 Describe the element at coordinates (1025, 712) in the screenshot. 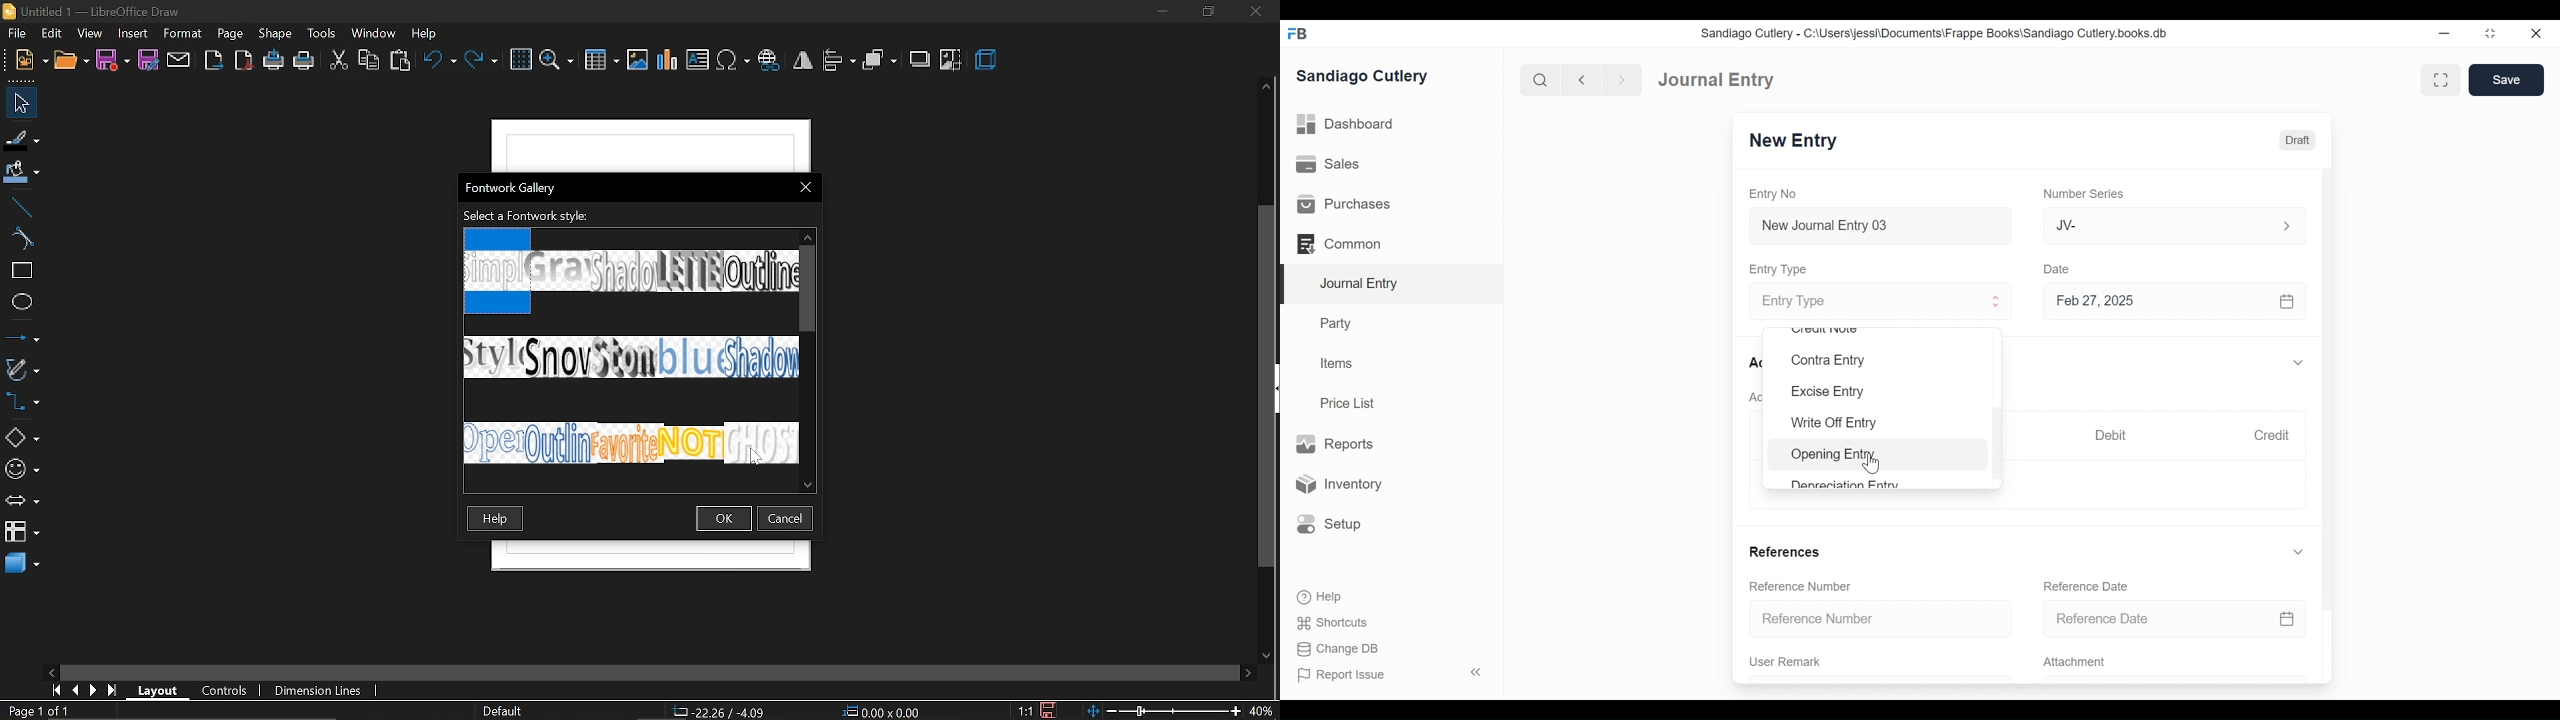

I see `scaling factor` at that location.